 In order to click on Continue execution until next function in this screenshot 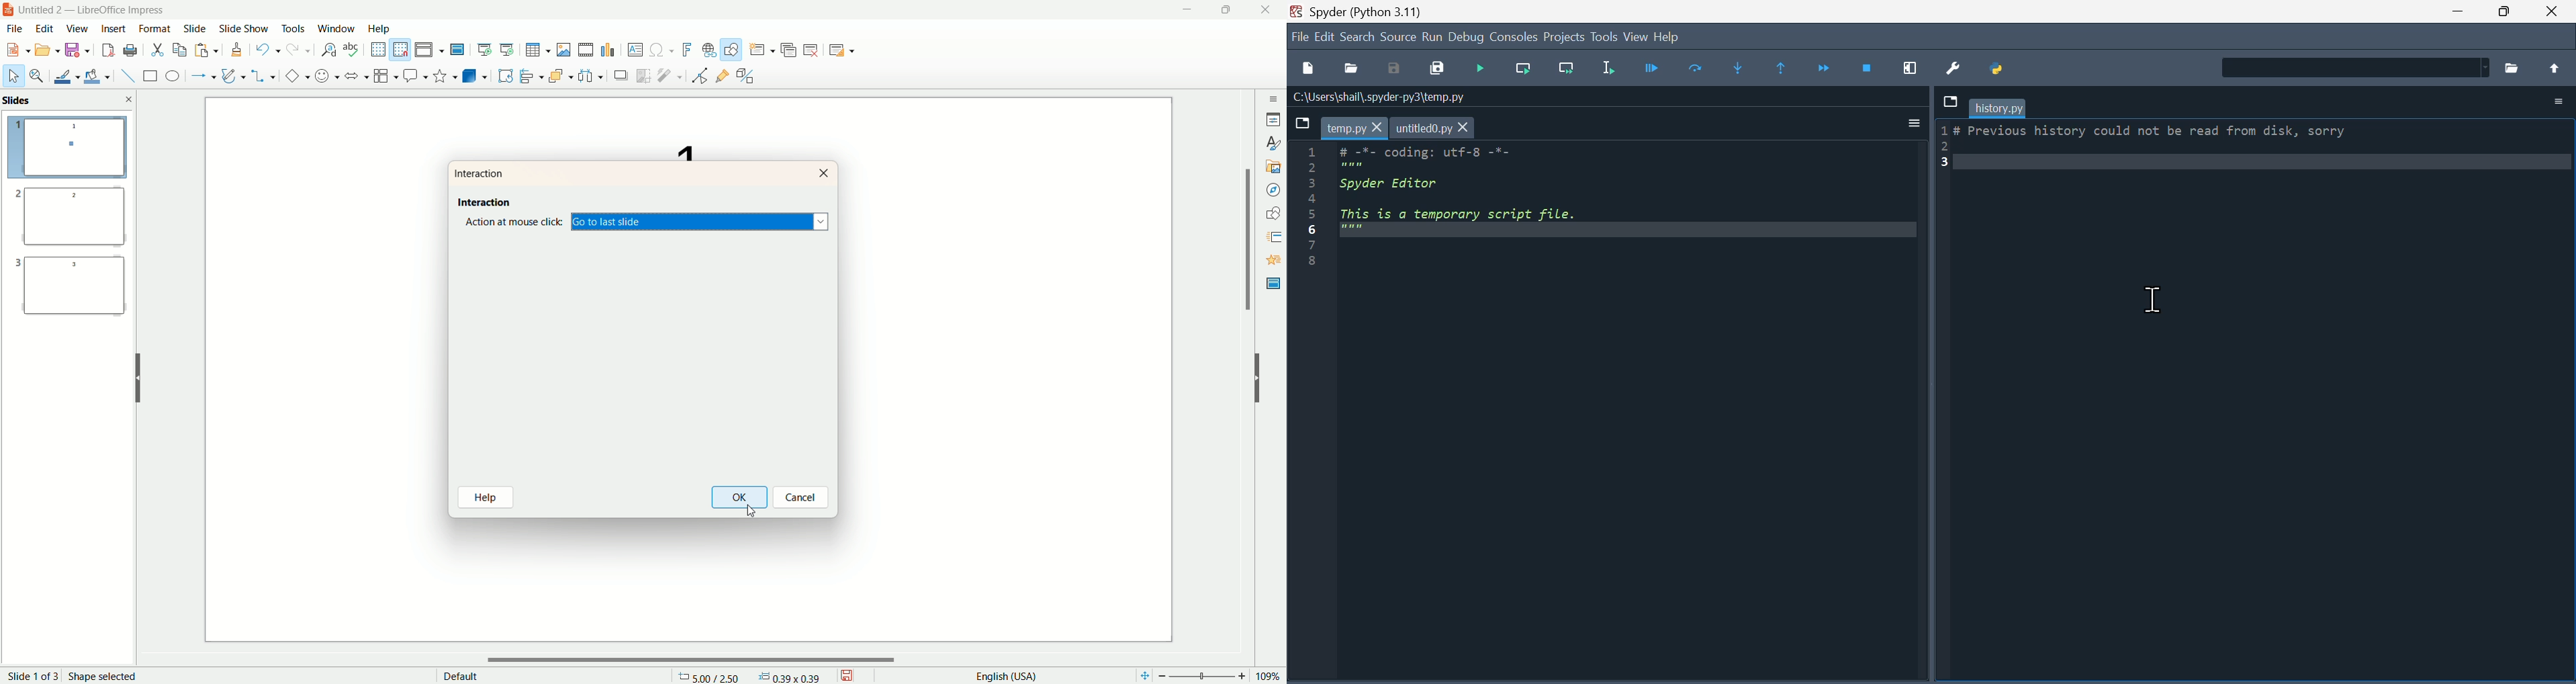, I will do `click(1827, 68)`.